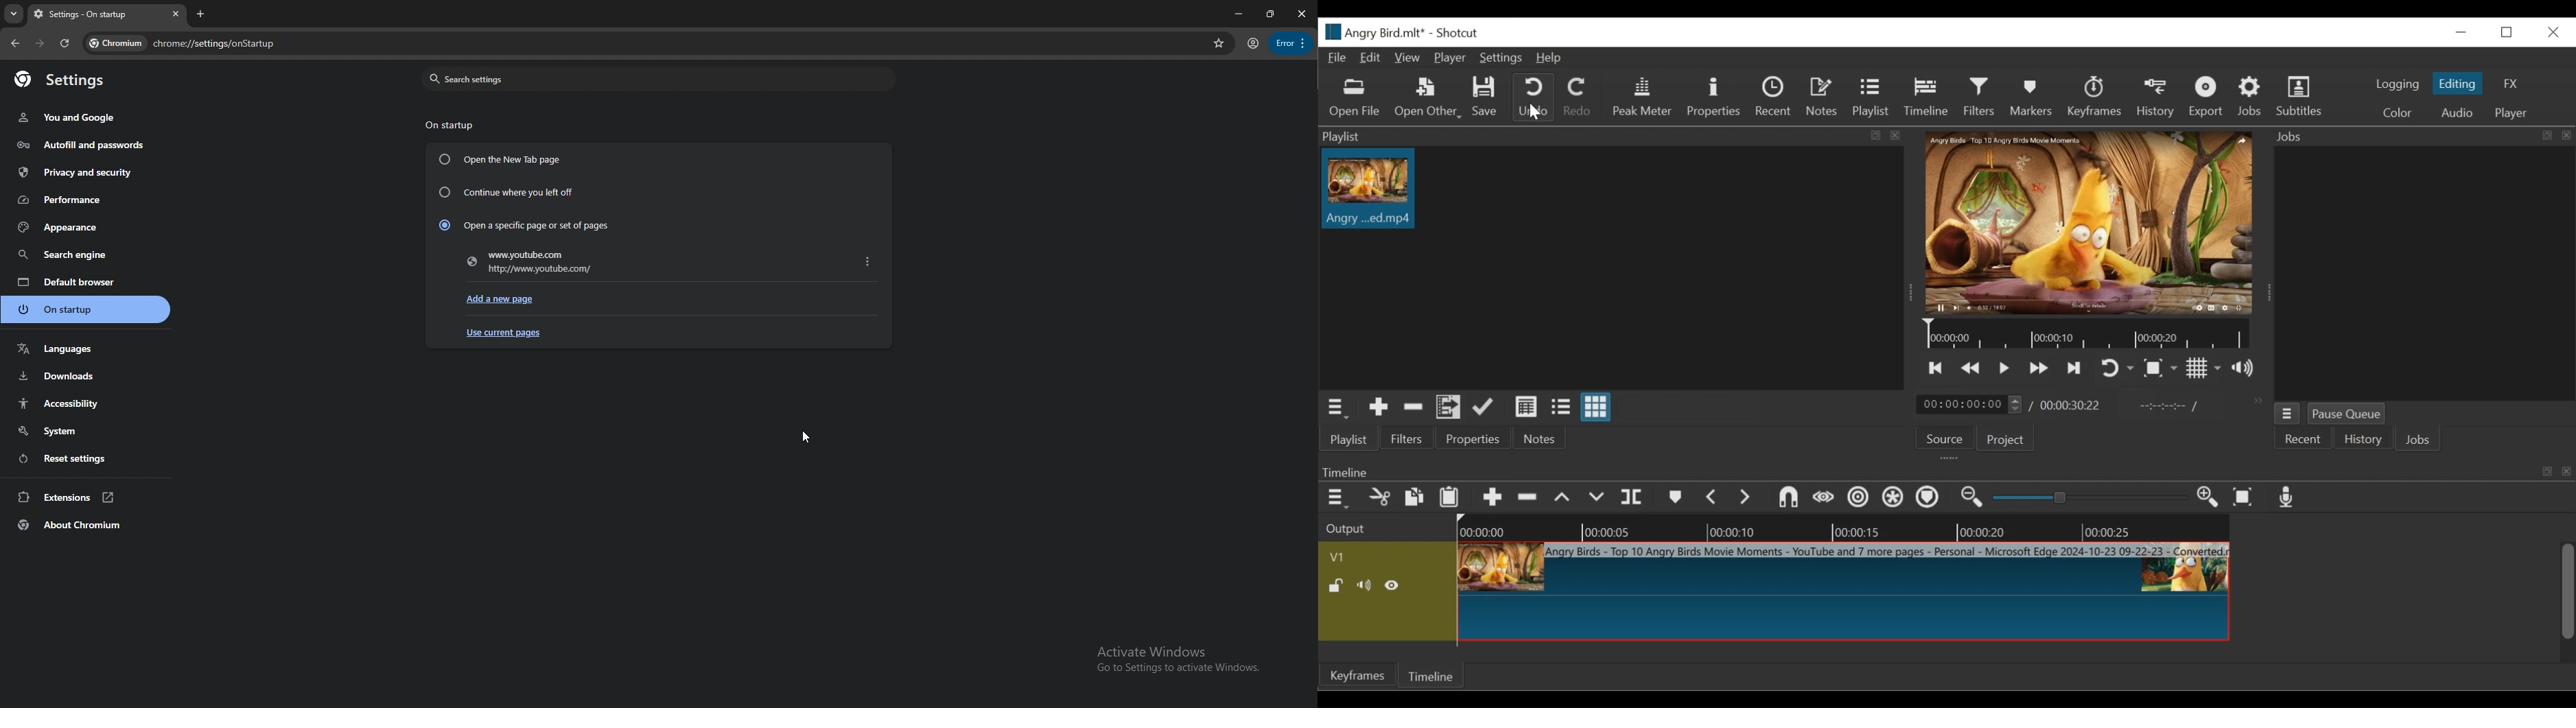 The height and width of the screenshot is (728, 2576). I want to click on about chromium, so click(86, 525).